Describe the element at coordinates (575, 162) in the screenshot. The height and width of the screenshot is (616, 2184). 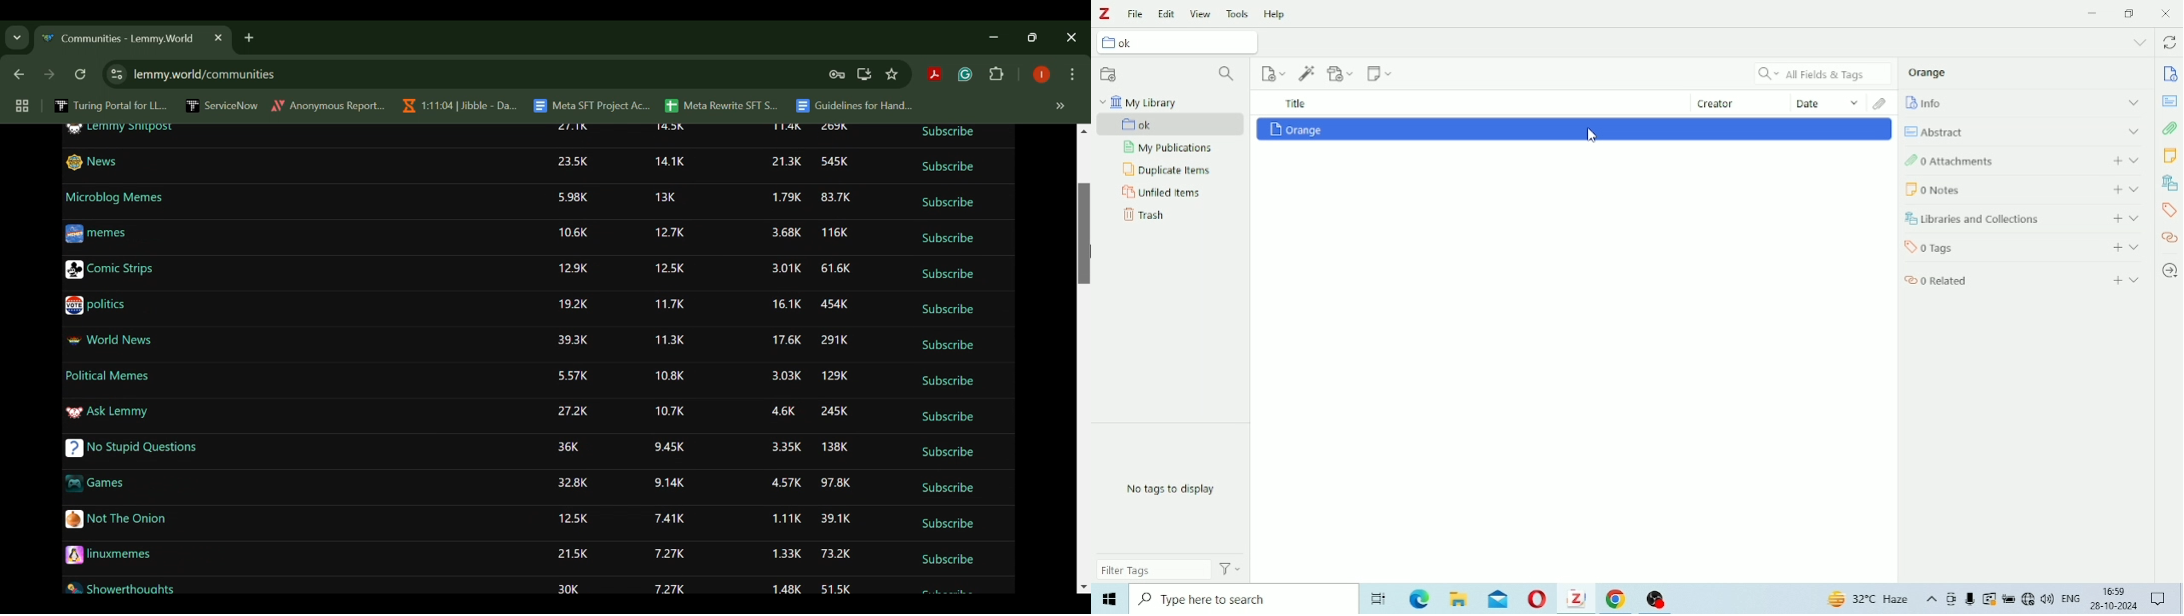
I see `23.5K` at that location.